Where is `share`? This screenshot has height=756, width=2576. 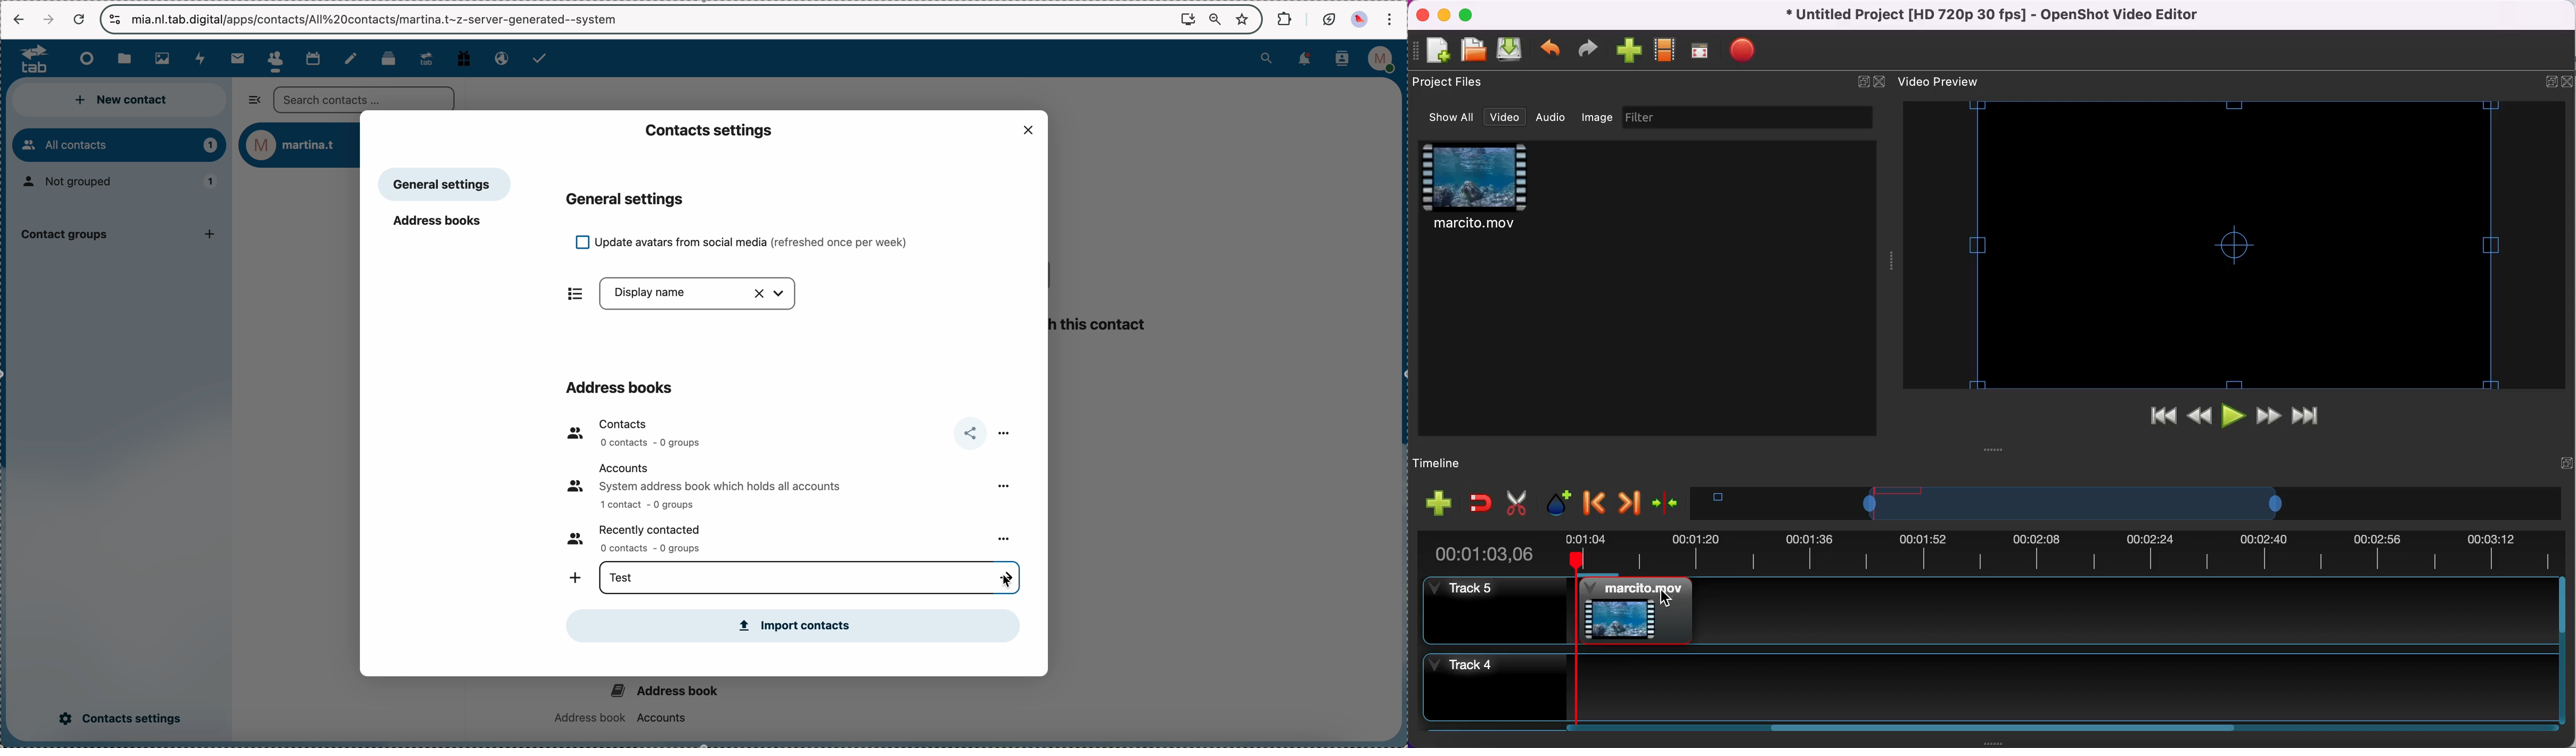
share is located at coordinates (968, 433).